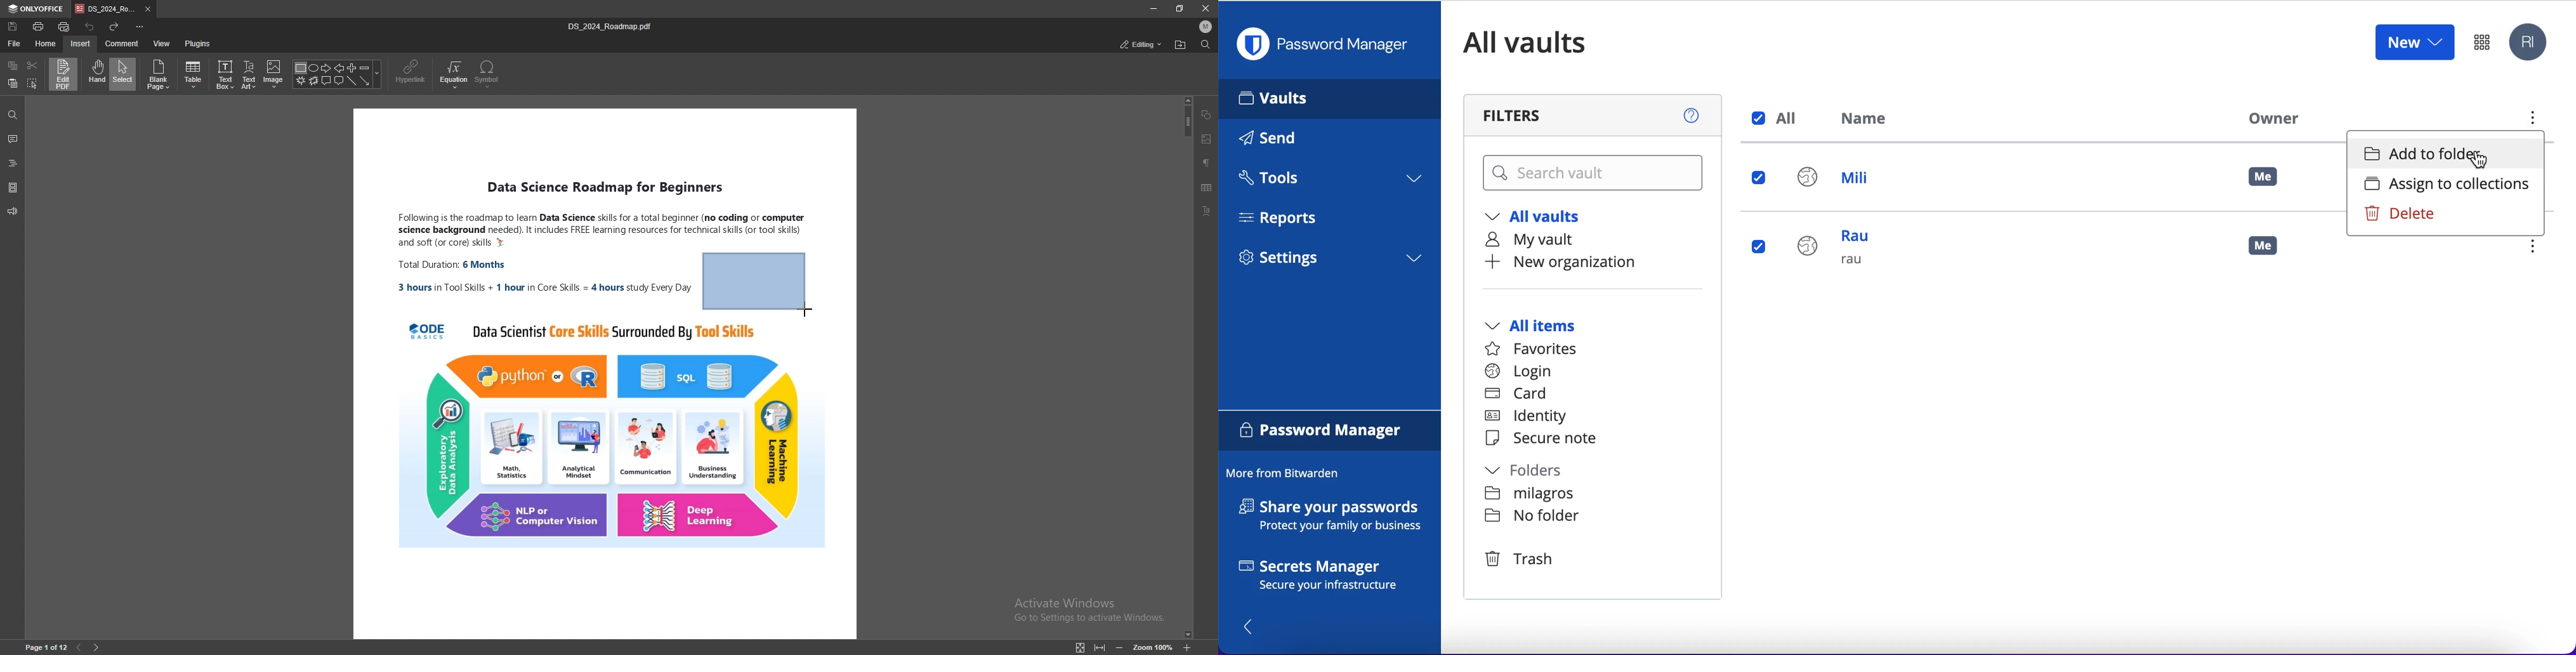  What do you see at coordinates (13, 161) in the screenshot?
I see `headings` at bounding box center [13, 161].